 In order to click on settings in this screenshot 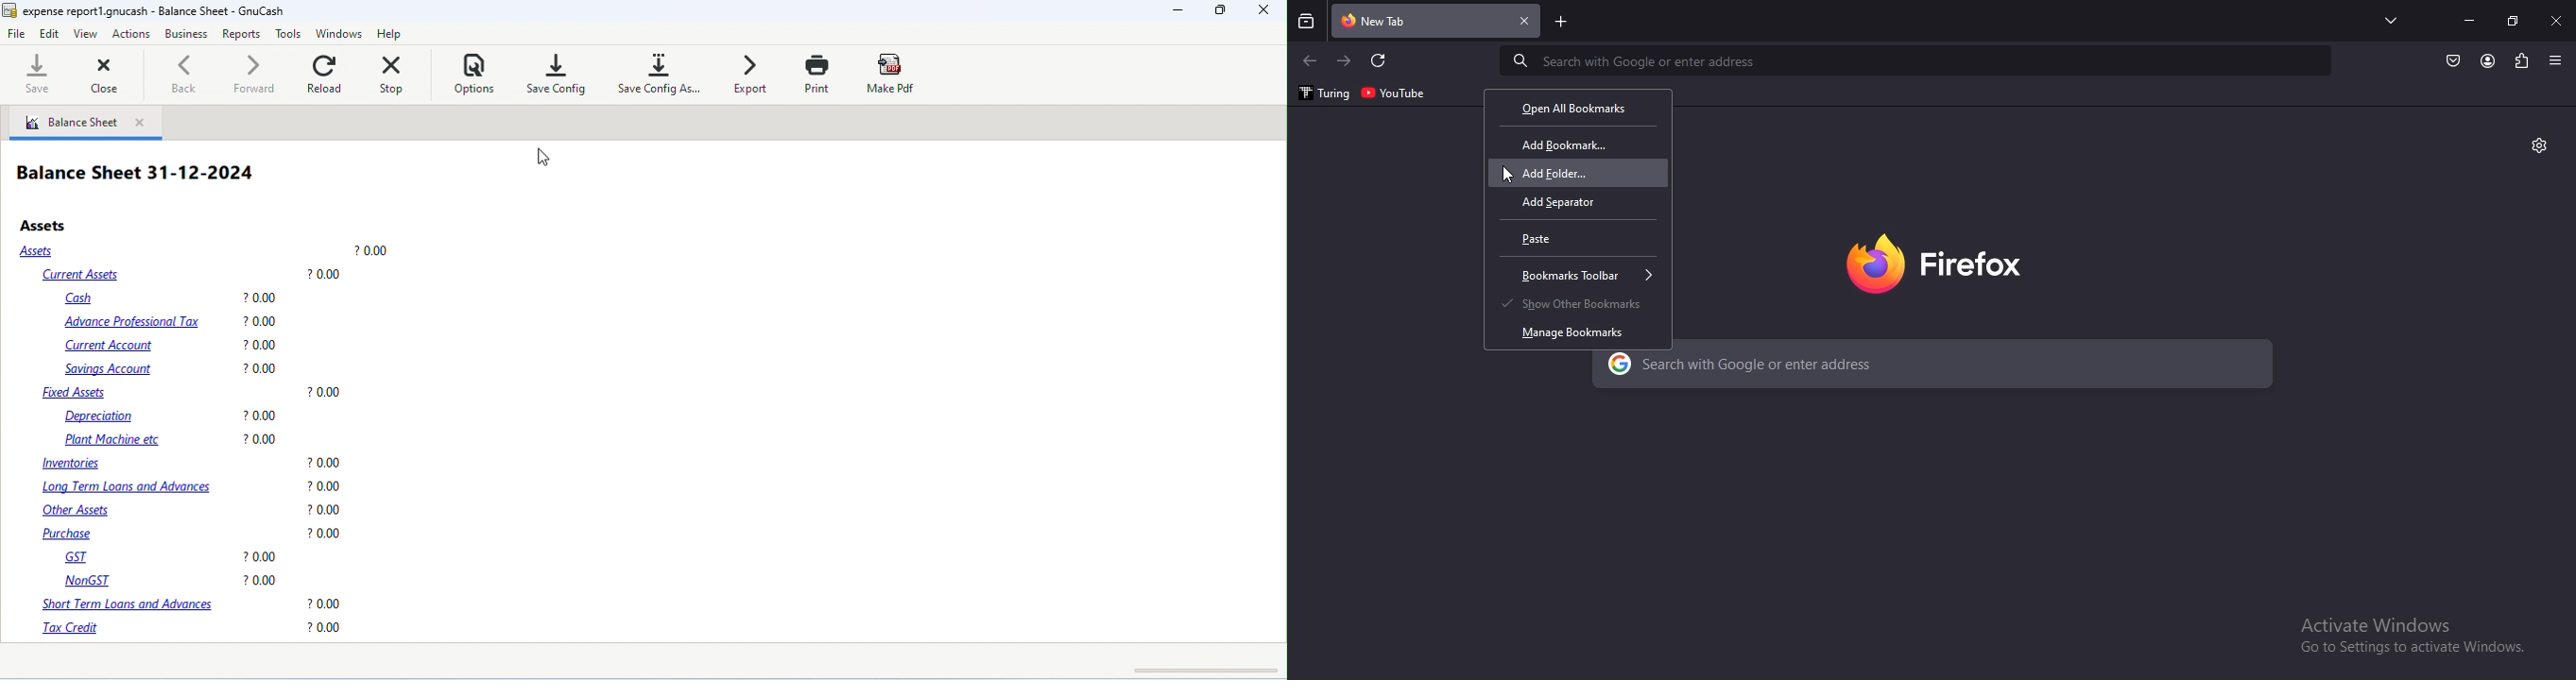, I will do `click(2539, 144)`.